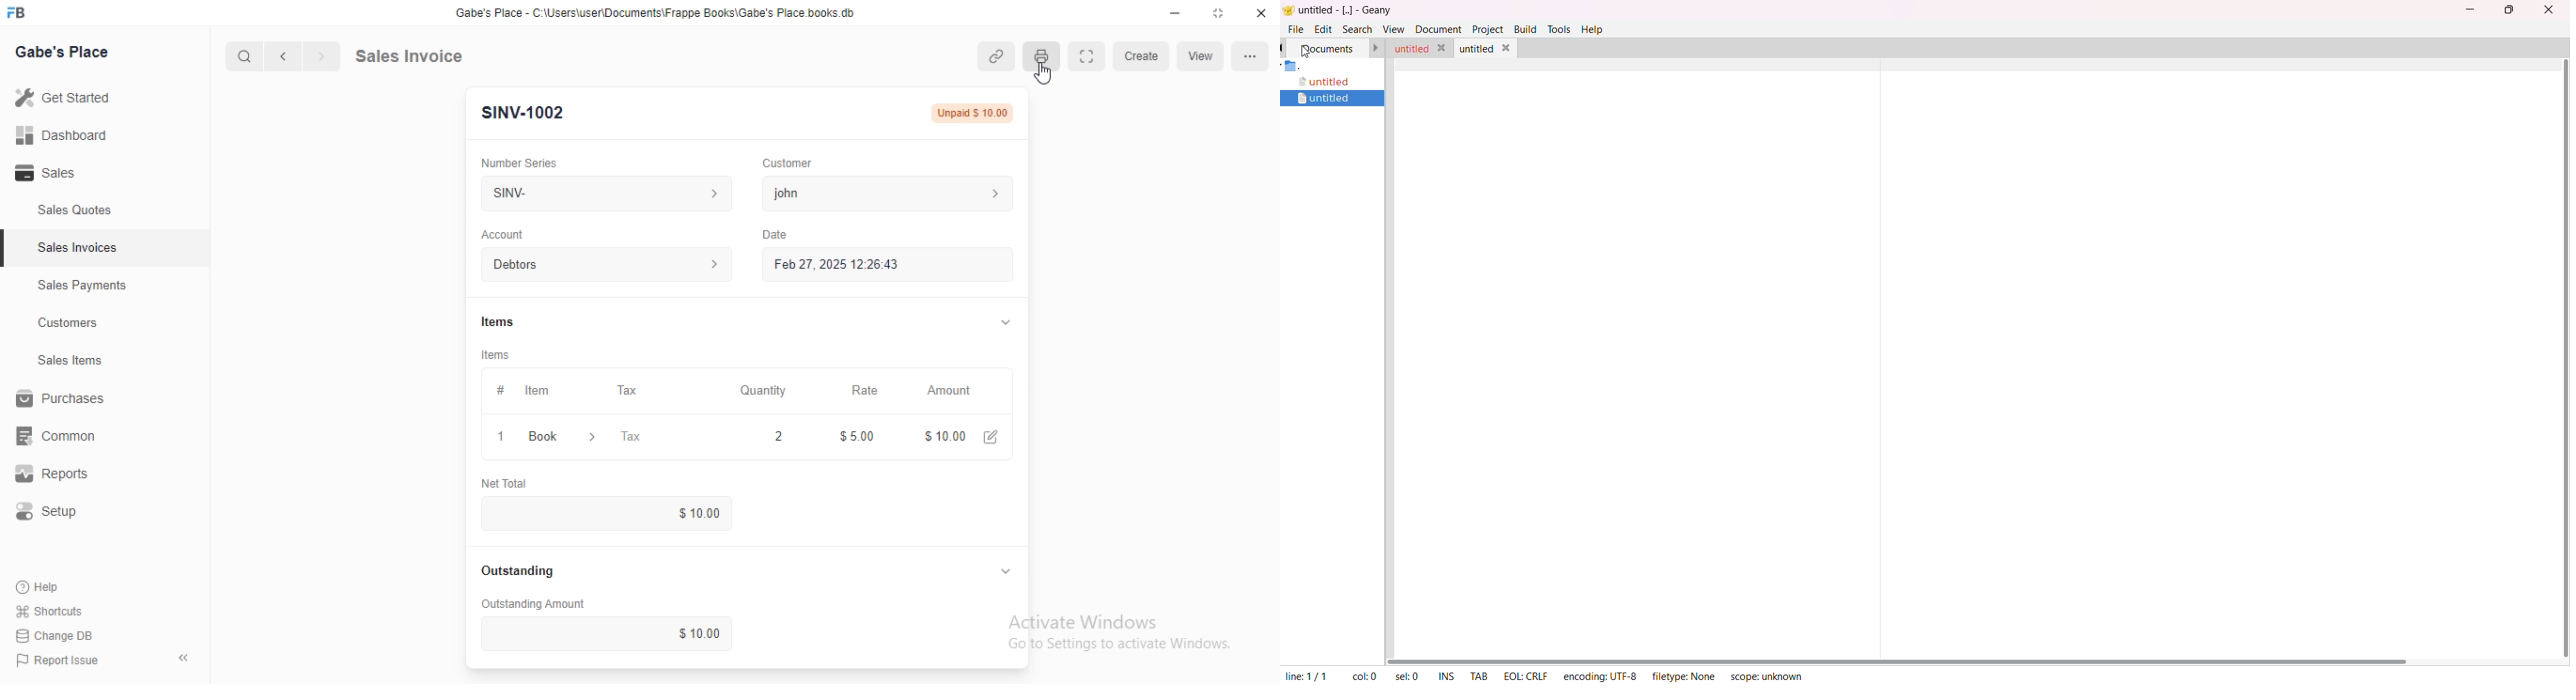 The height and width of the screenshot is (700, 2576). I want to click on sales items, so click(69, 360).